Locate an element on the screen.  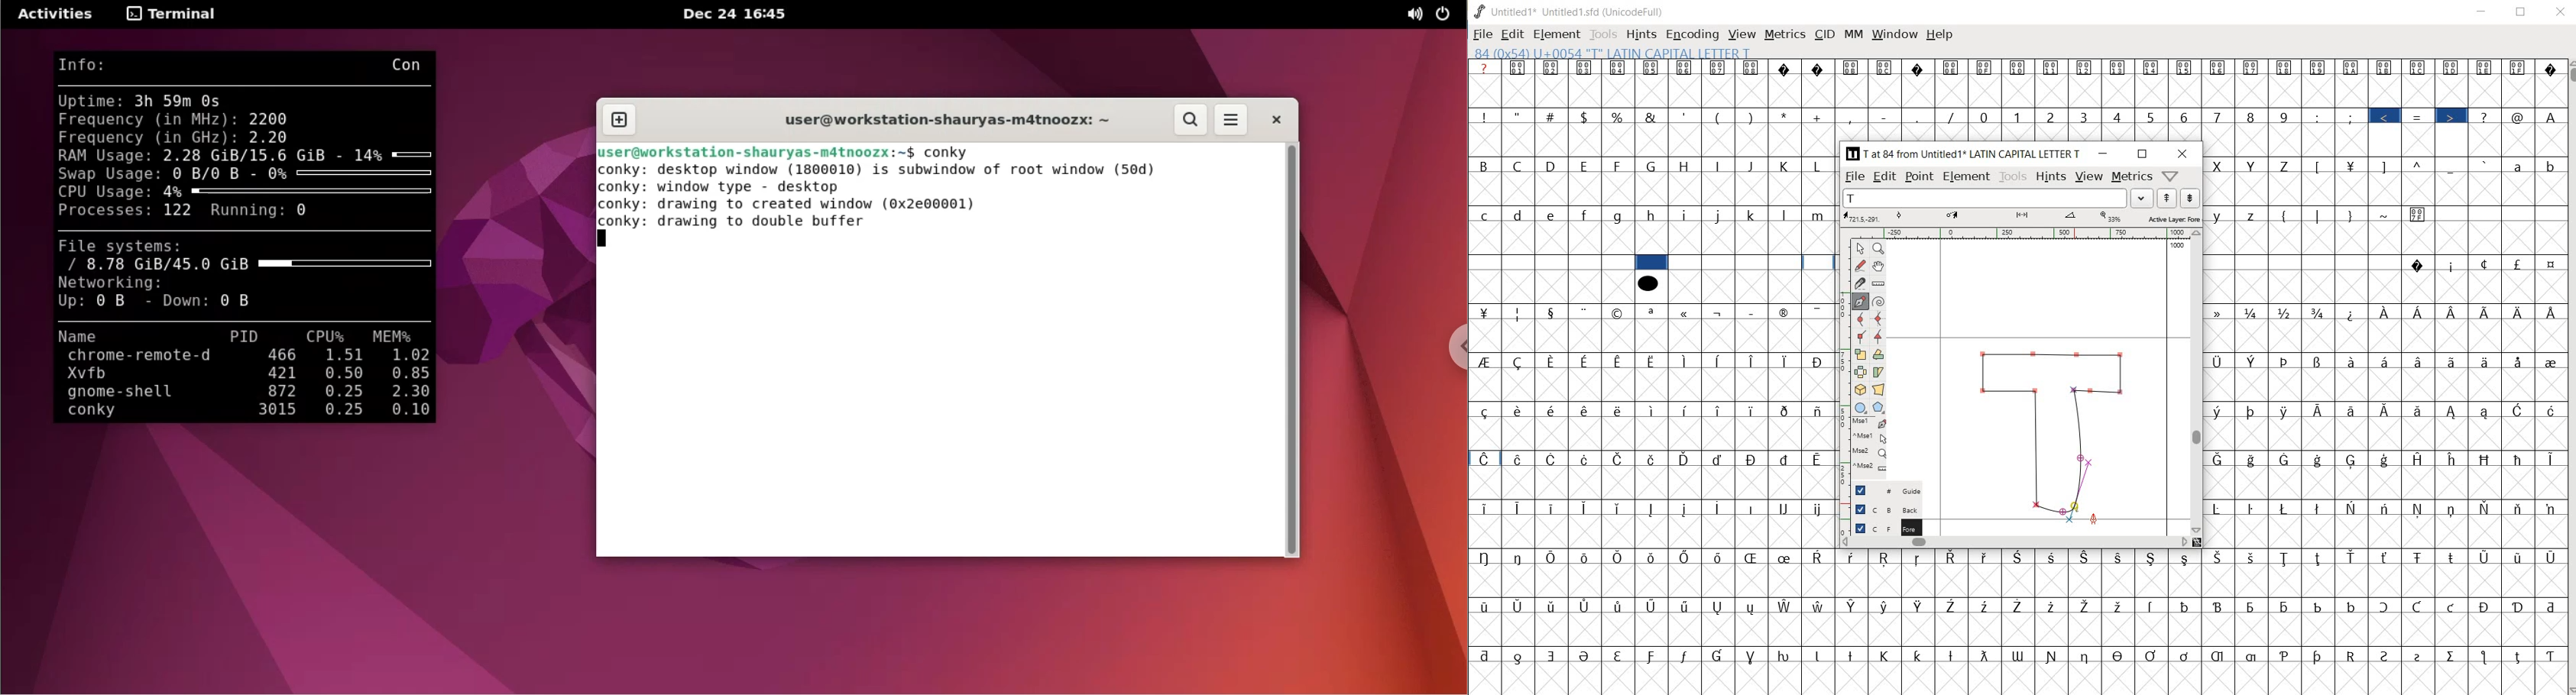
Symbol is located at coordinates (2416, 607).